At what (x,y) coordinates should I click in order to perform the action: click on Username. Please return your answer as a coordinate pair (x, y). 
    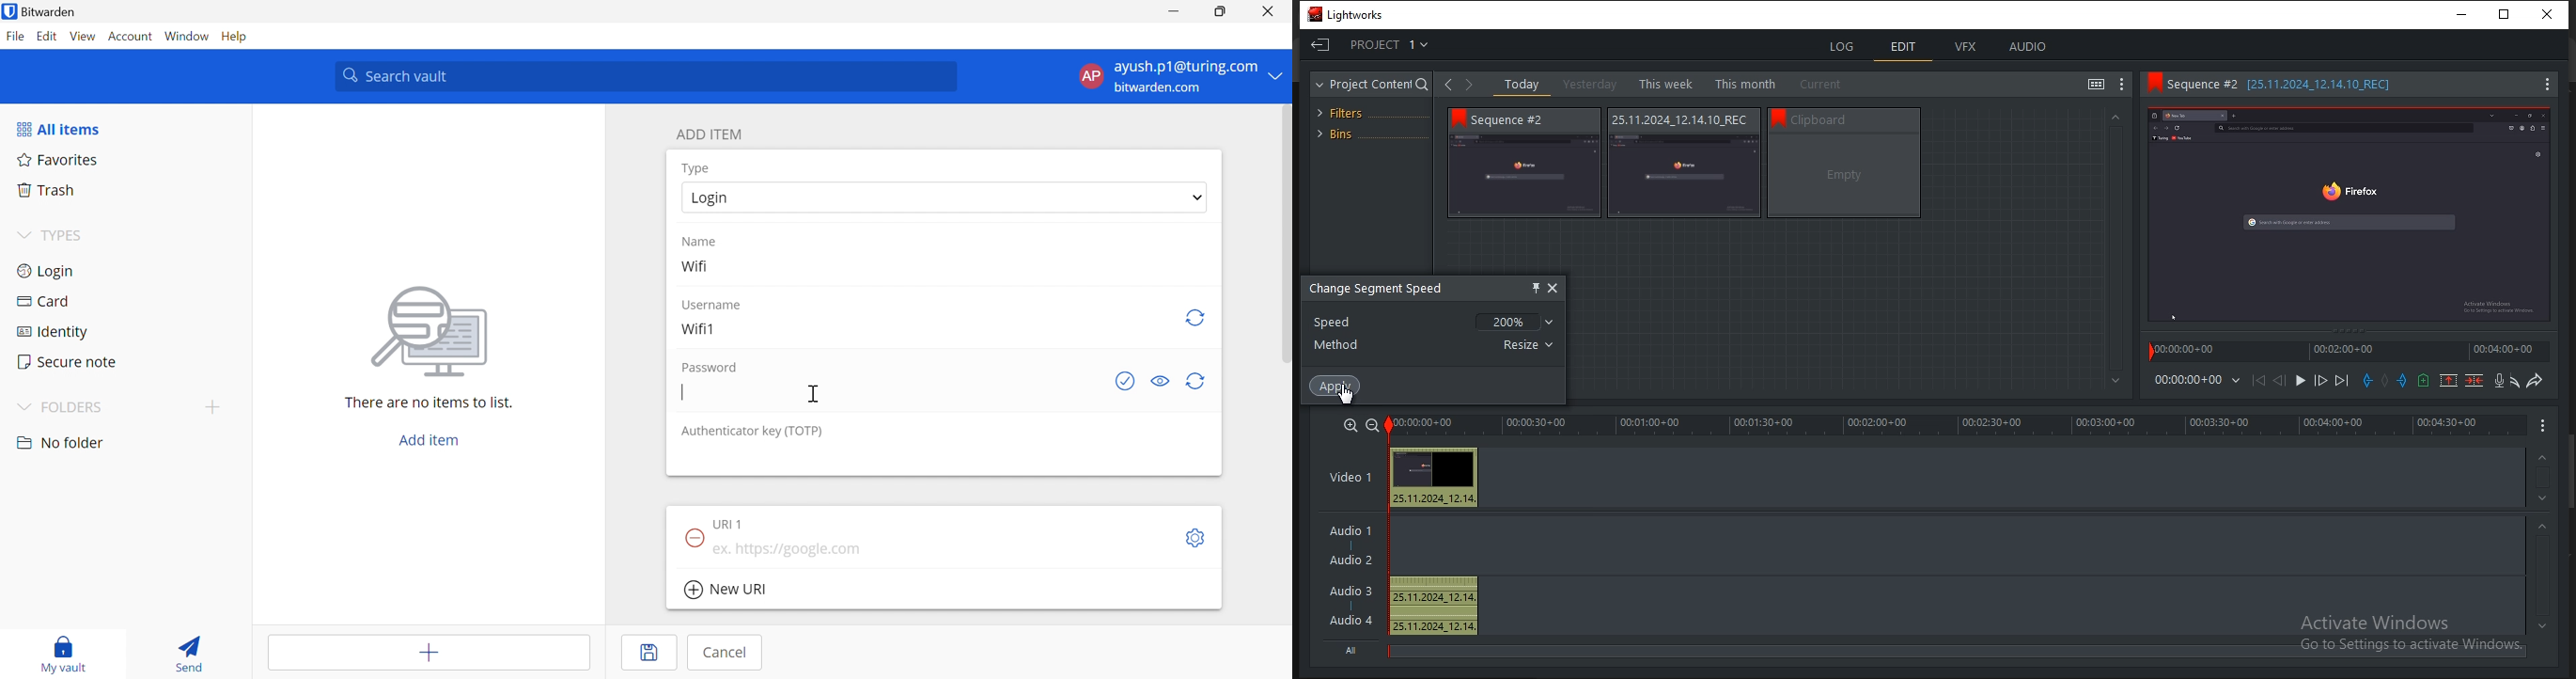
    Looking at the image, I should click on (713, 306).